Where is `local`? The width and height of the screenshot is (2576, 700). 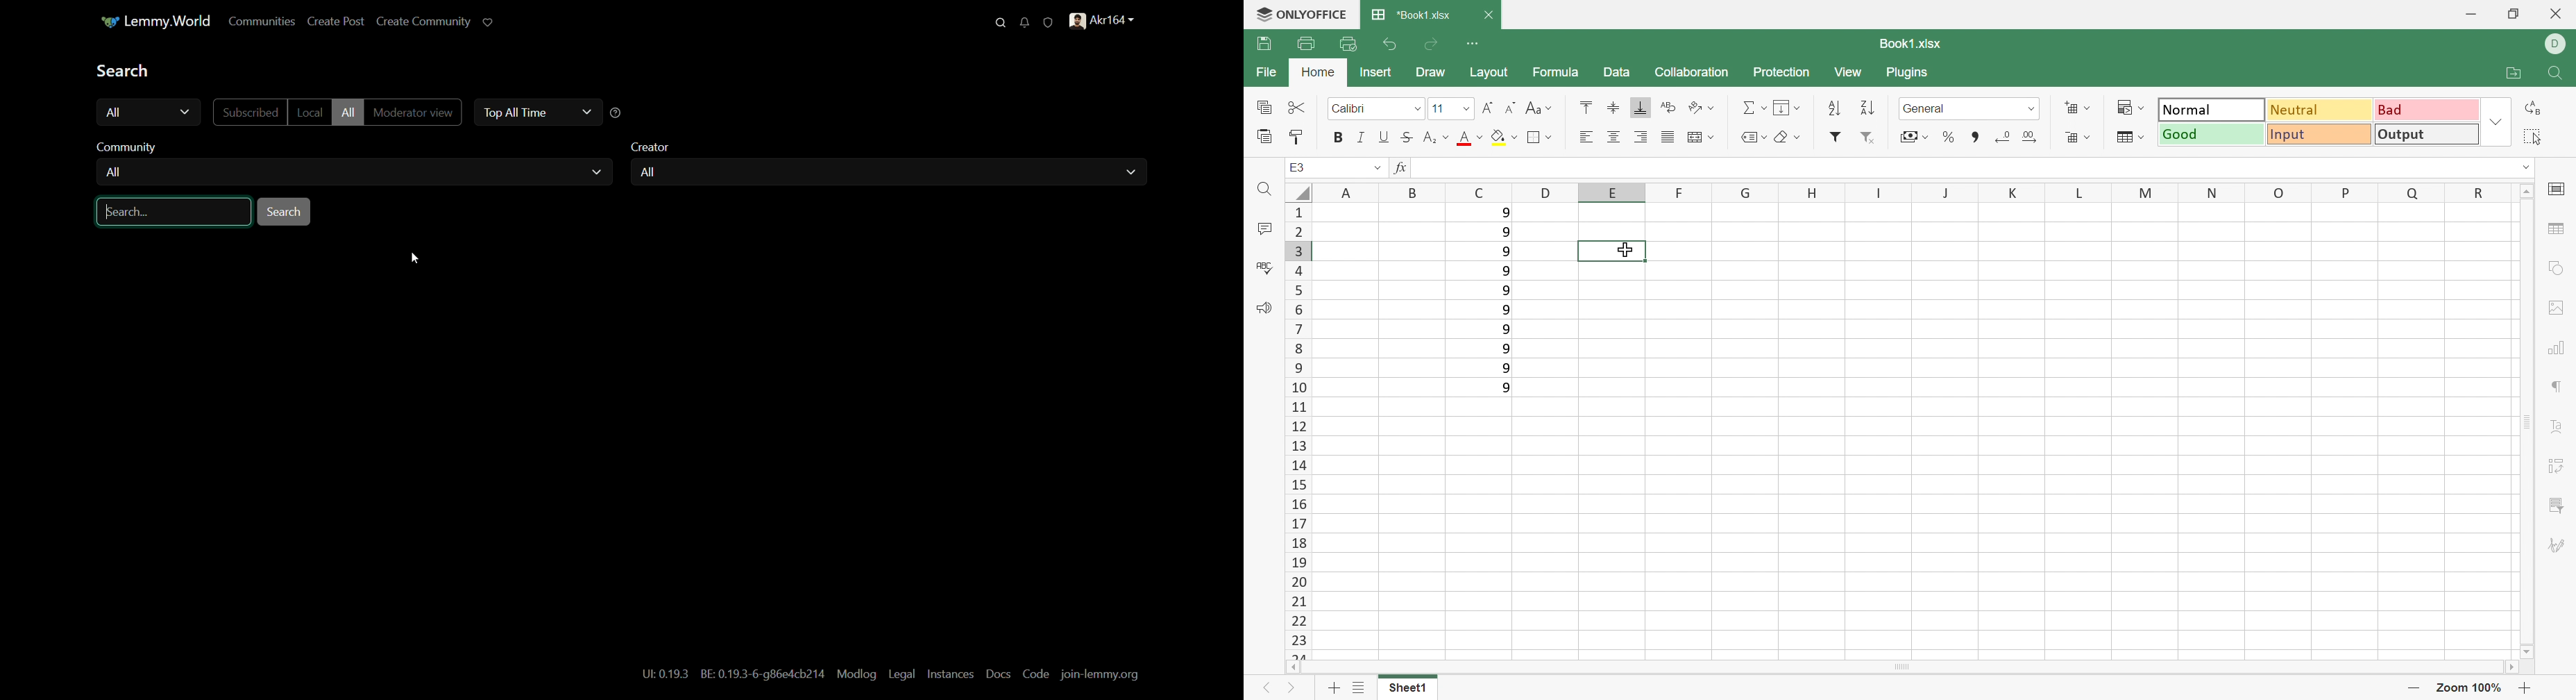 local is located at coordinates (308, 112).